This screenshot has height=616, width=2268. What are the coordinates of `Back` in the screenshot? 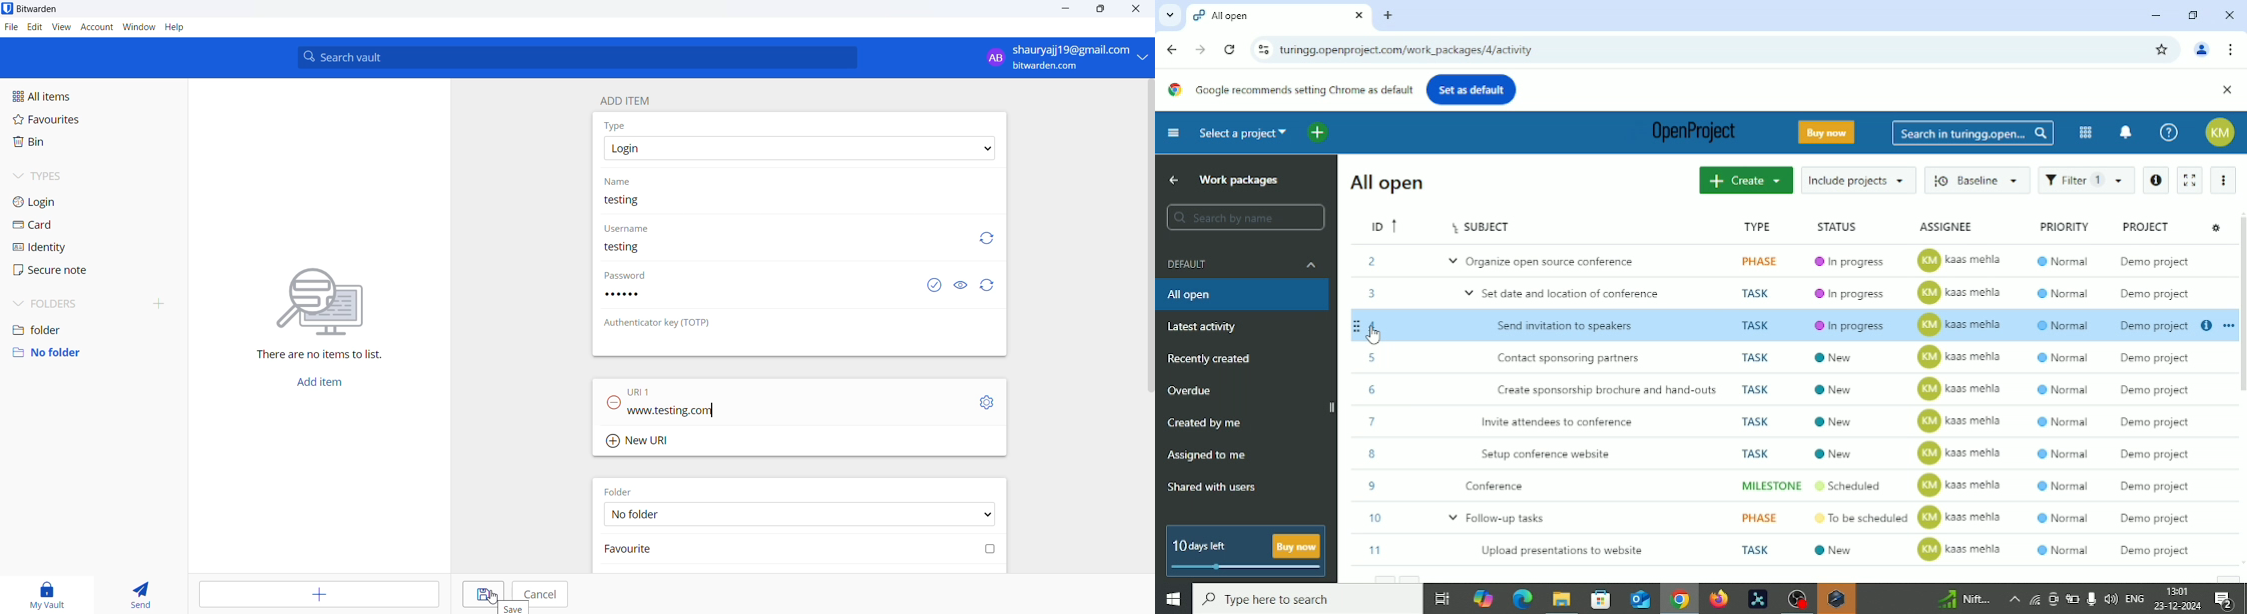 It's located at (1174, 49).